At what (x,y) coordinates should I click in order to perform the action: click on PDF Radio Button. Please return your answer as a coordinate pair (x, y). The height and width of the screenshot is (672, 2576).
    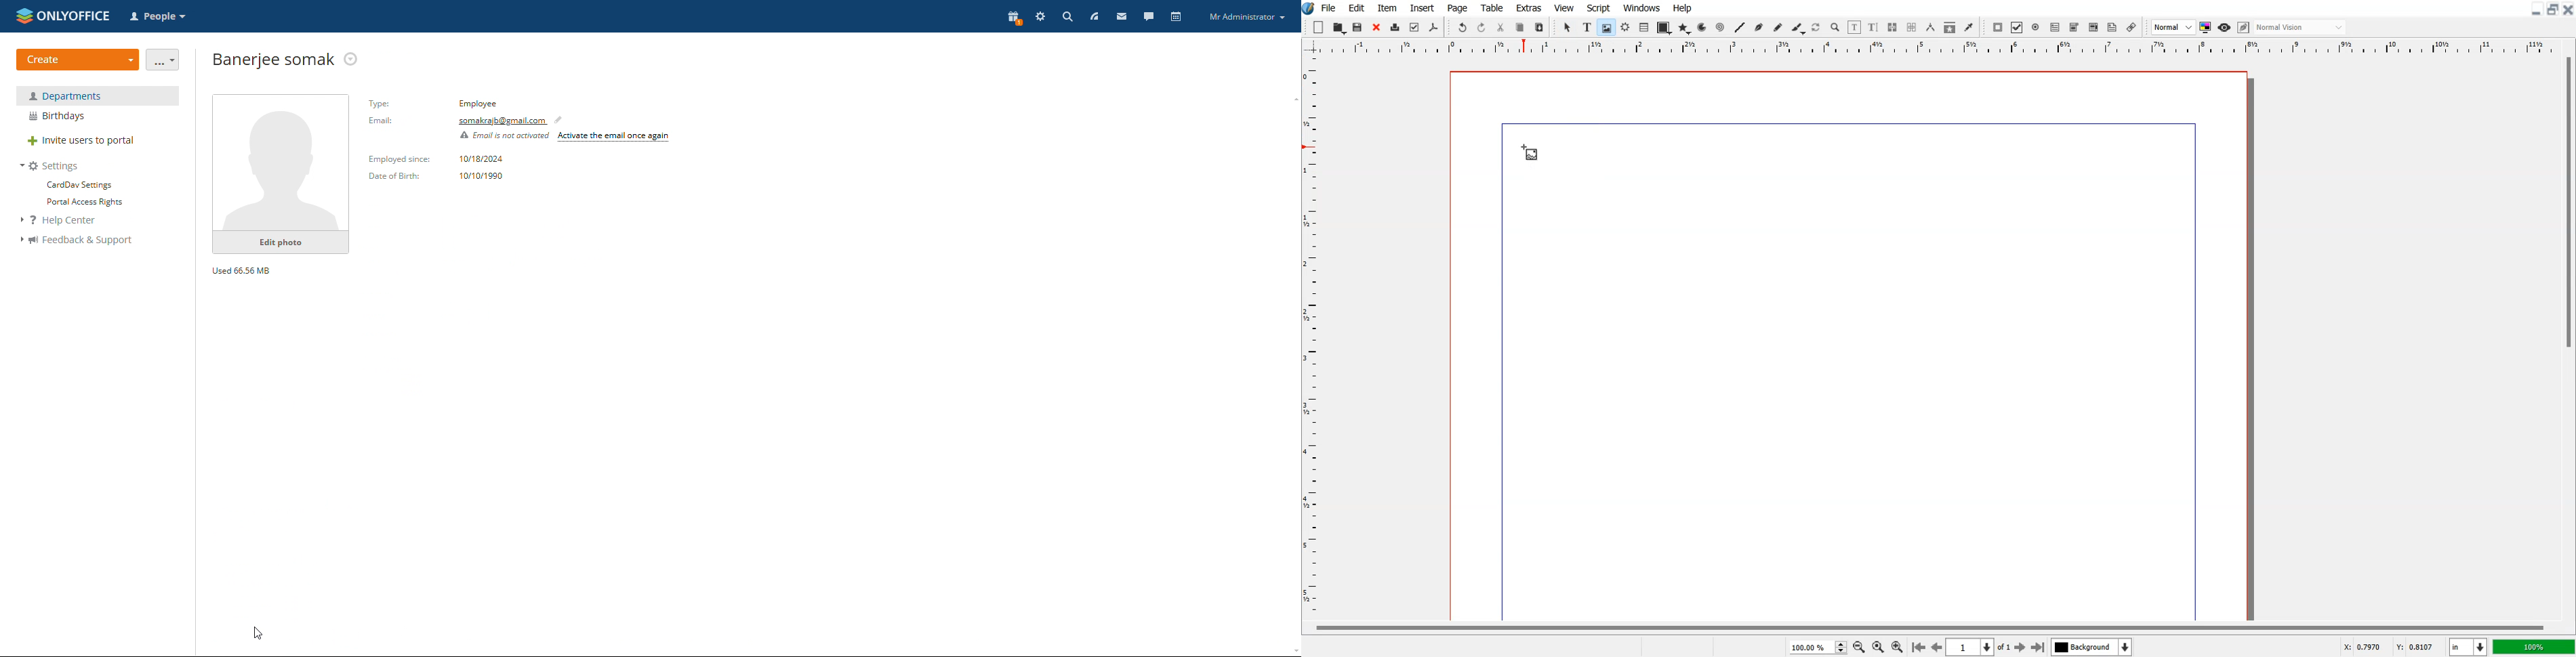
    Looking at the image, I should click on (2036, 27).